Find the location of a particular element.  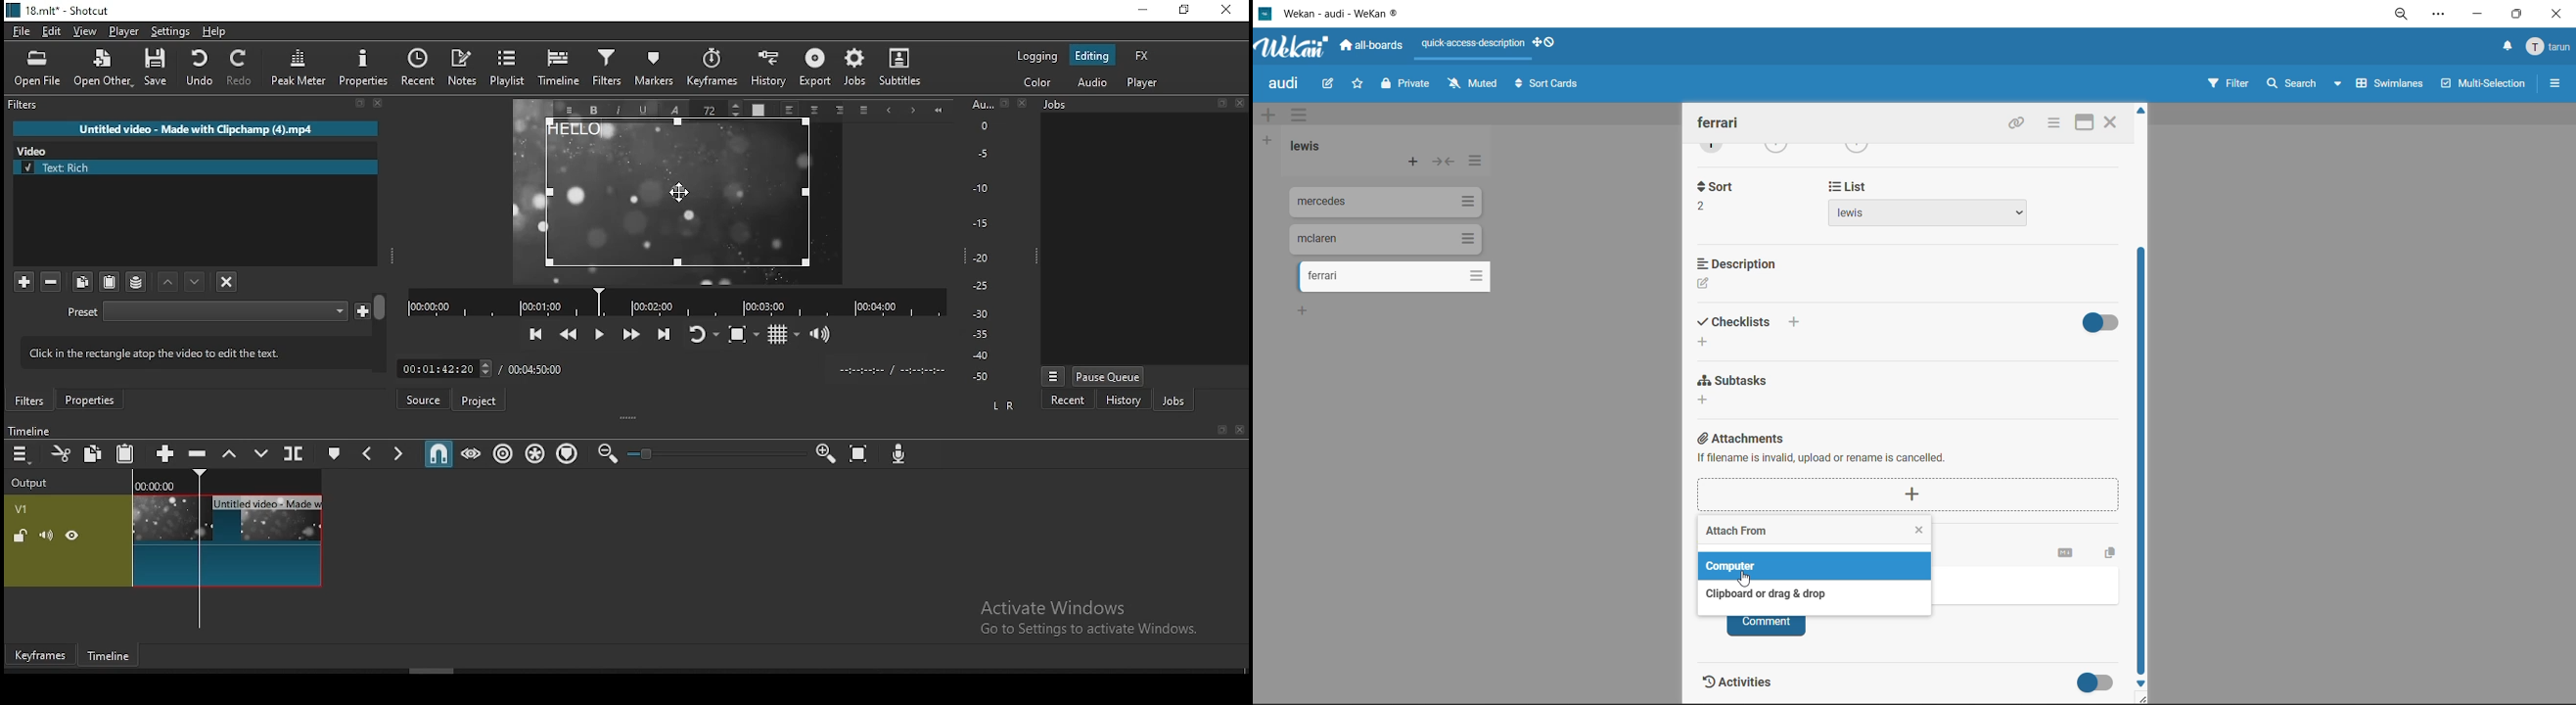

minimize is located at coordinates (2477, 15).